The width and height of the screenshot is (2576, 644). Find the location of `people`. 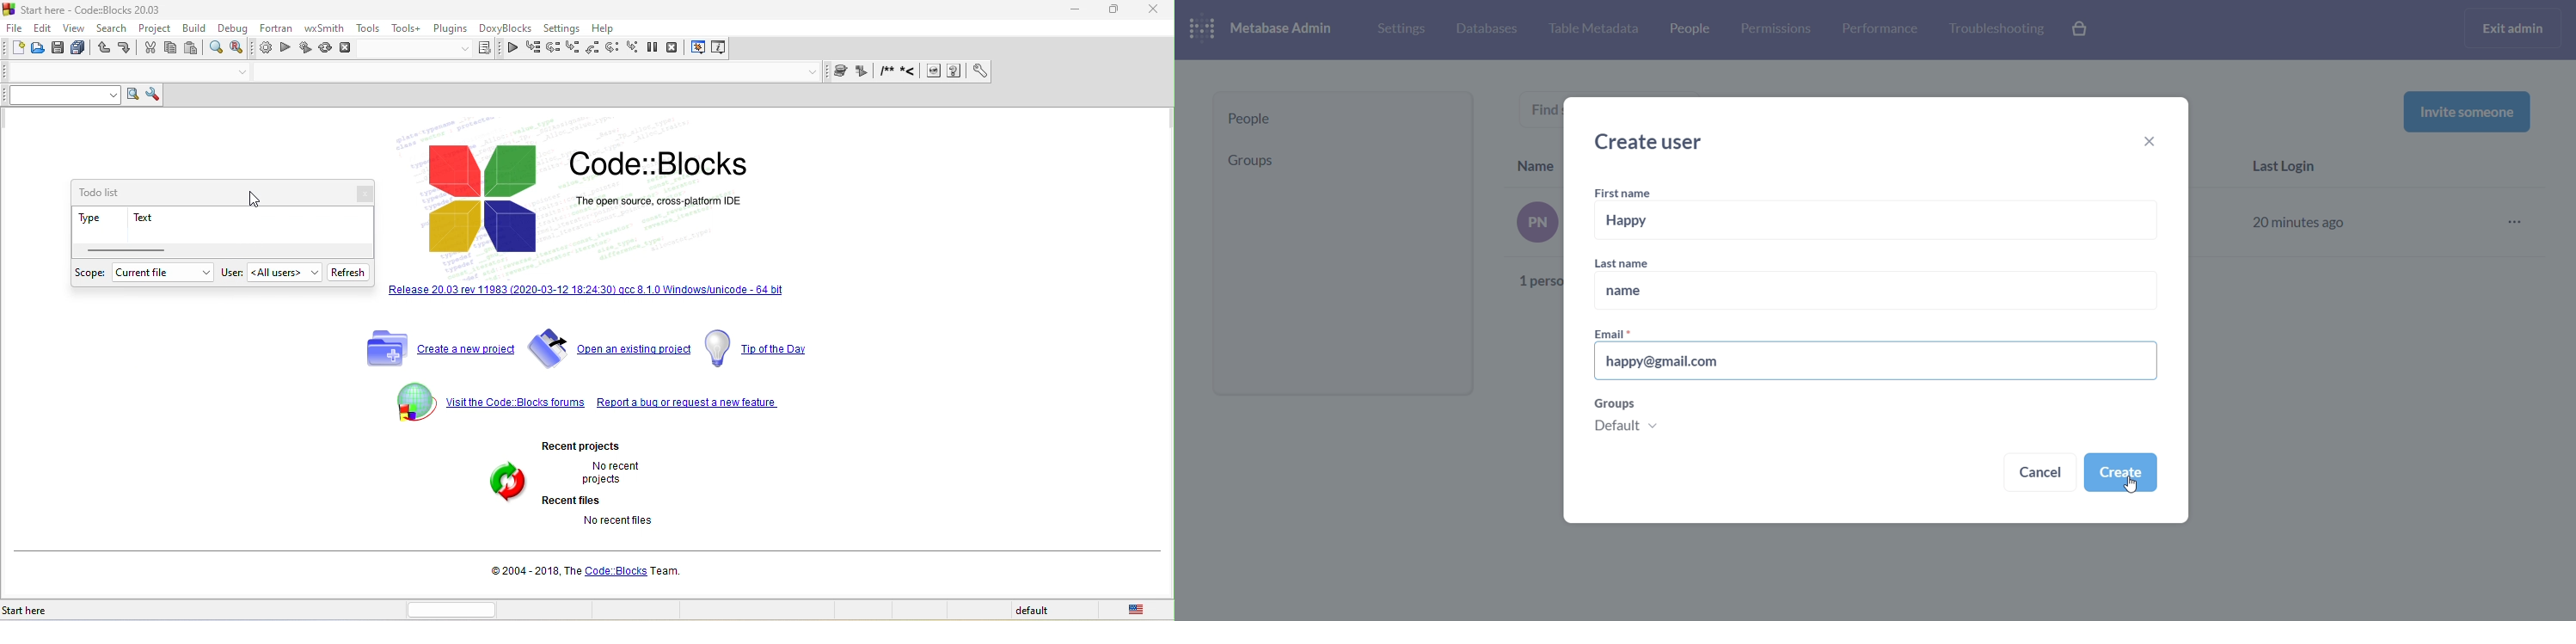

people is located at coordinates (1343, 119).